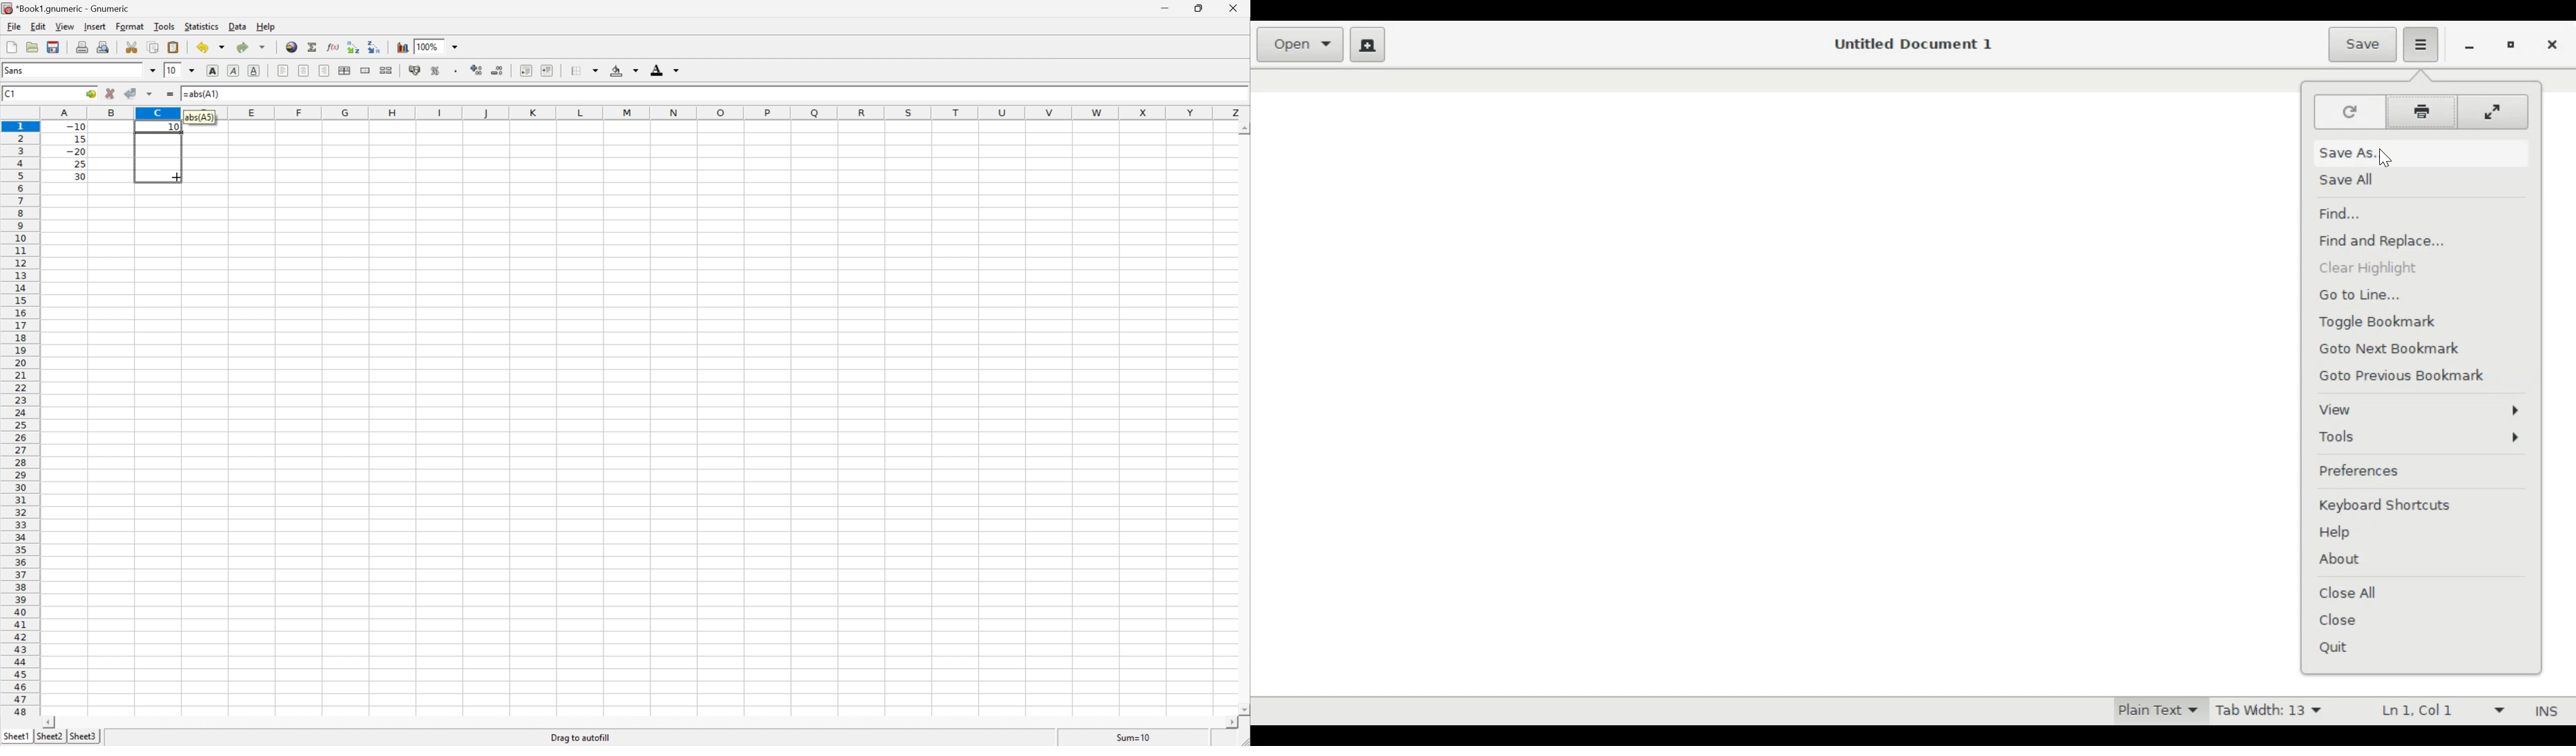  Describe the element at coordinates (1243, 128) in the screenshot. I see `Scroll up` at that location.